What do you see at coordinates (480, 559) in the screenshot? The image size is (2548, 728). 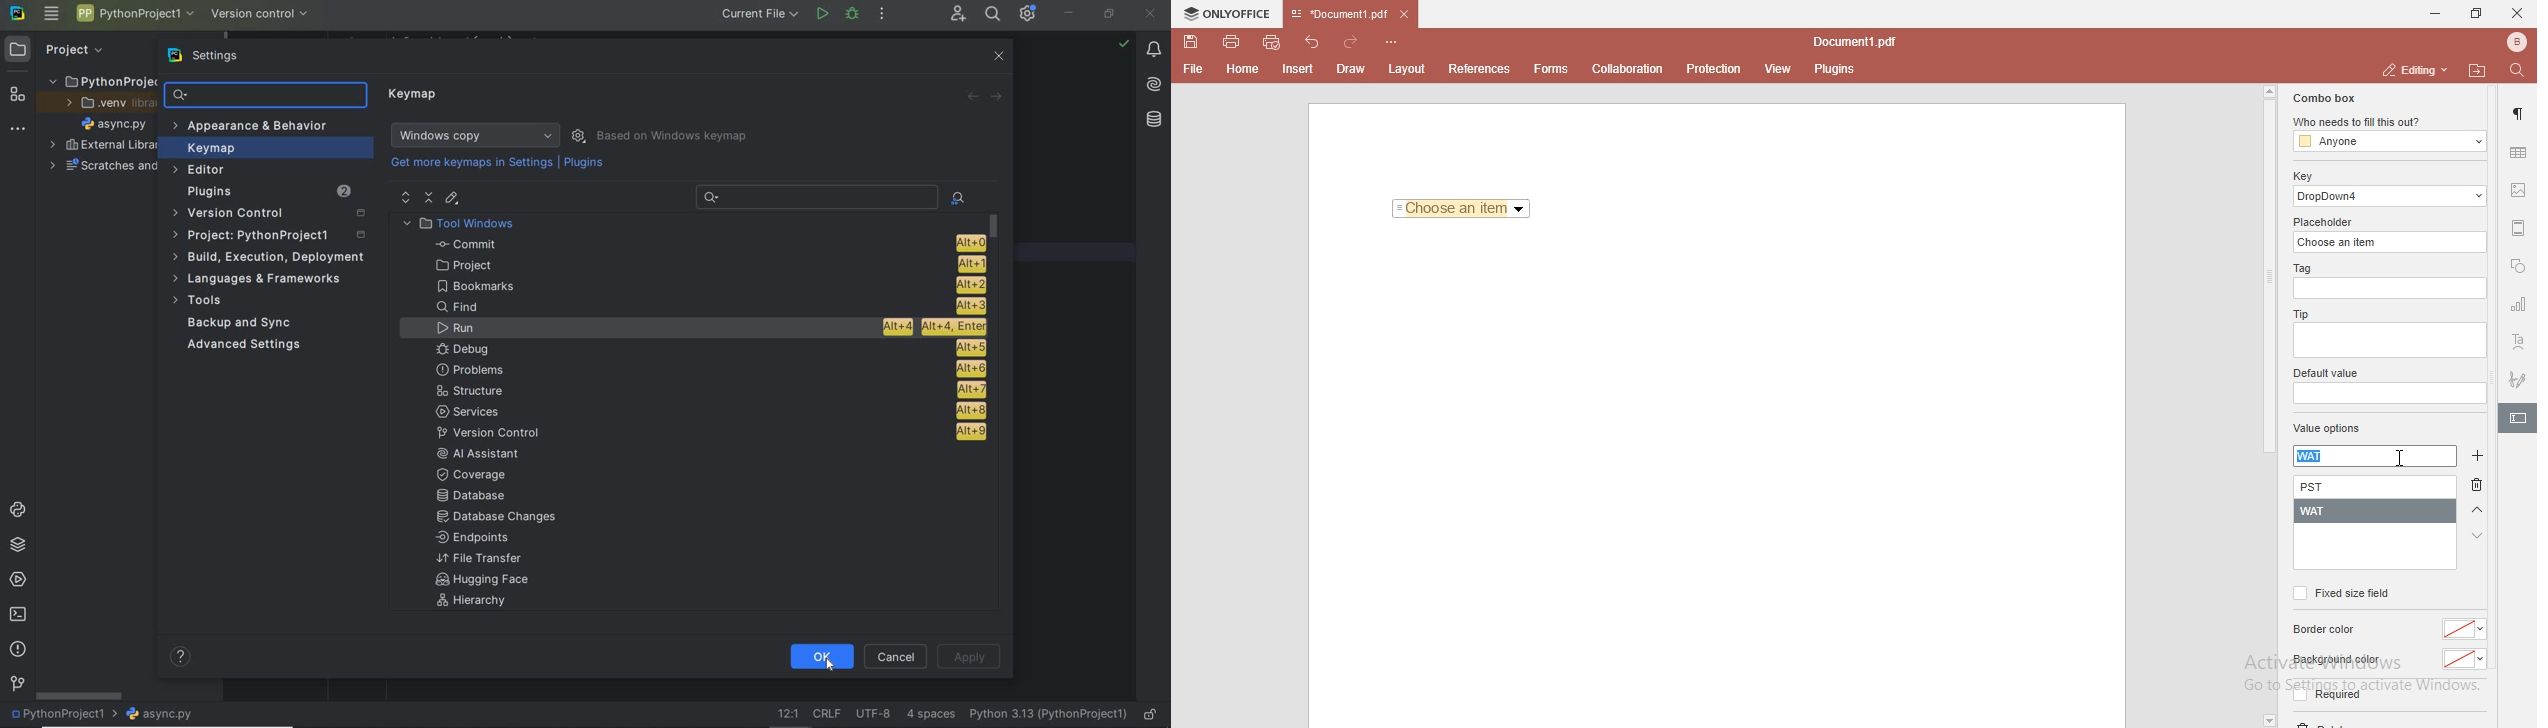 I see `File Transfer` at bounding box center [480, 559].